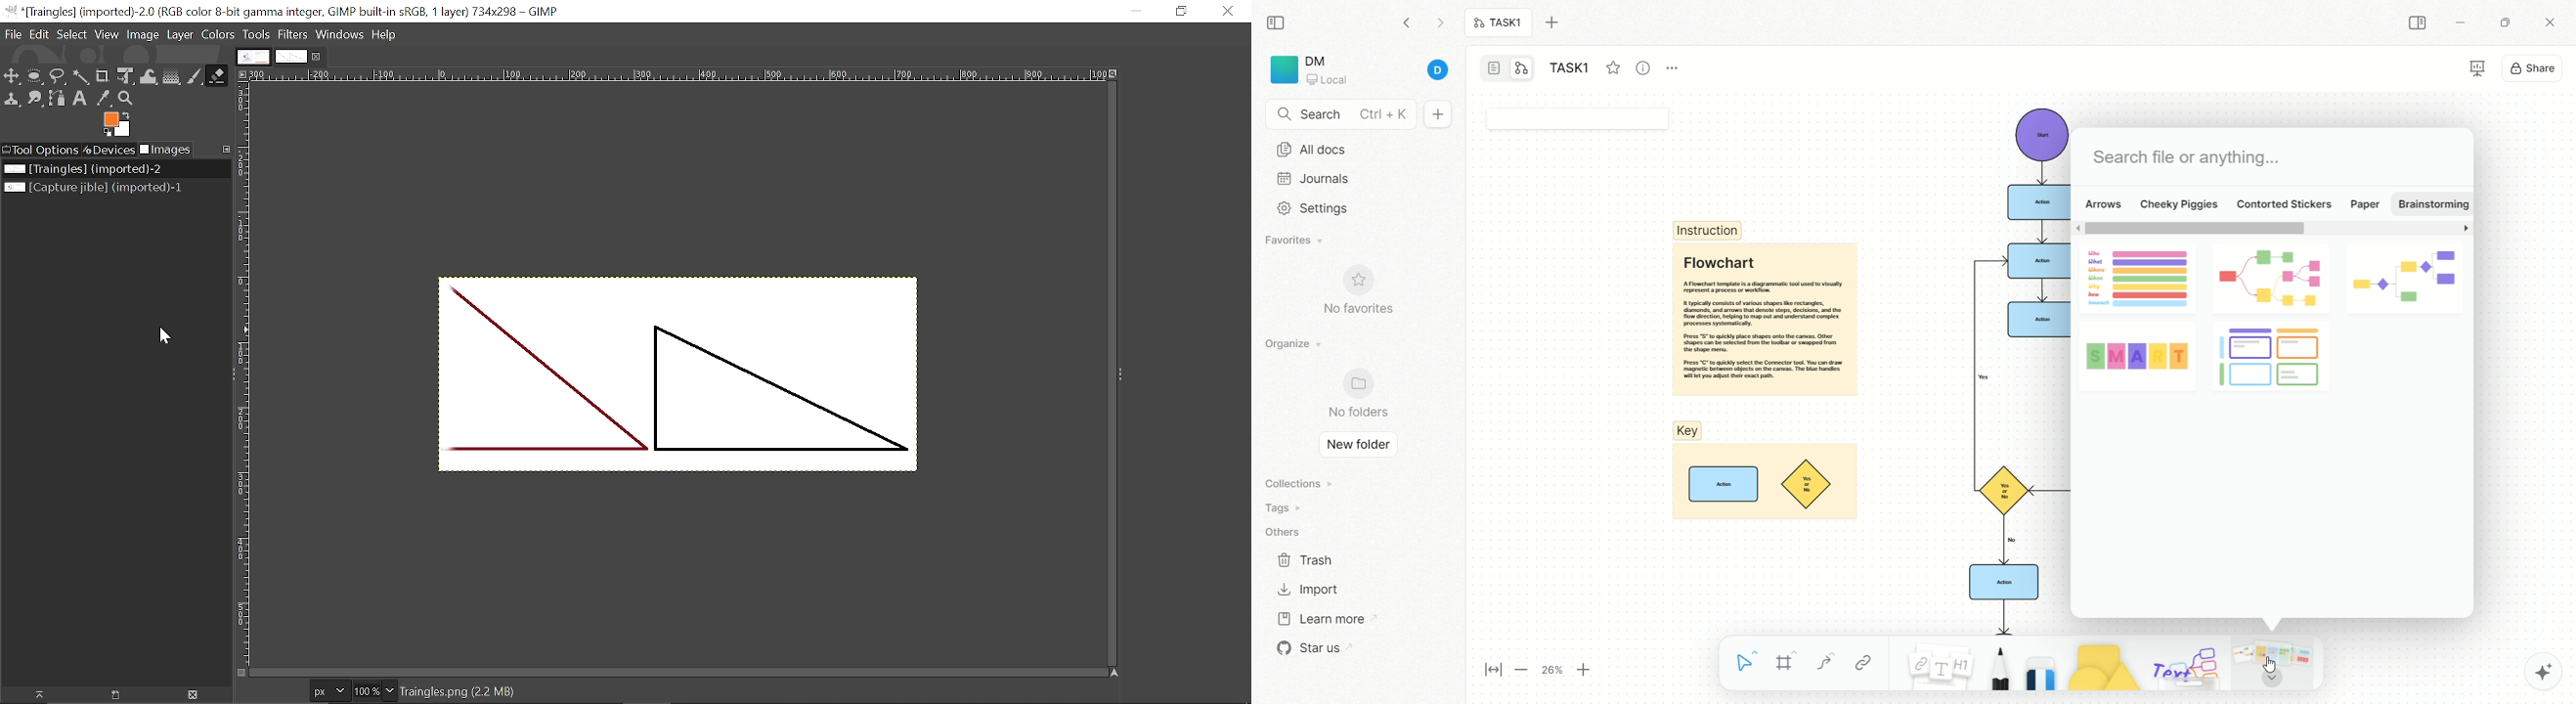 Image resolution: width=2576 pixels, height=728 pixels. Describe the element at coordinates (1407, 22) in the screenshot. I see `go backward` at that location.